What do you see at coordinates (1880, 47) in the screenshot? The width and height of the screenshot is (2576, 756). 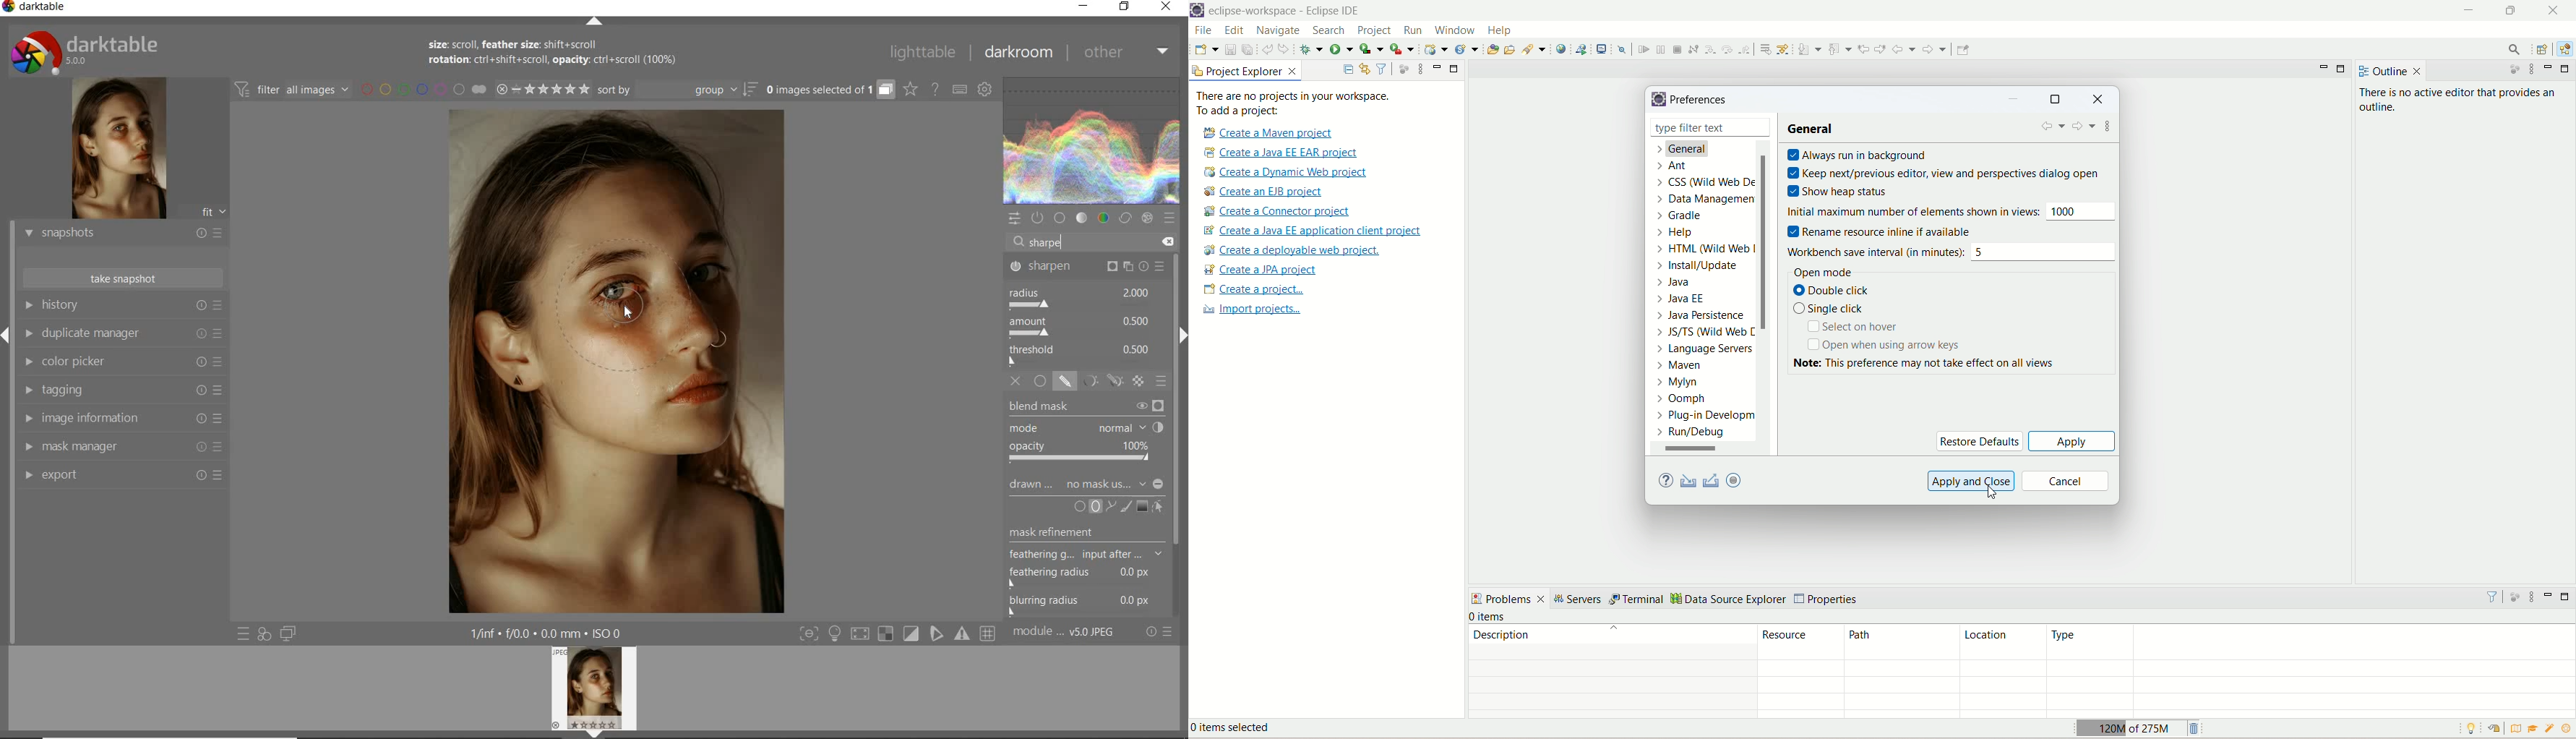 I see `next edit location` at bounding box center [1880, 47].